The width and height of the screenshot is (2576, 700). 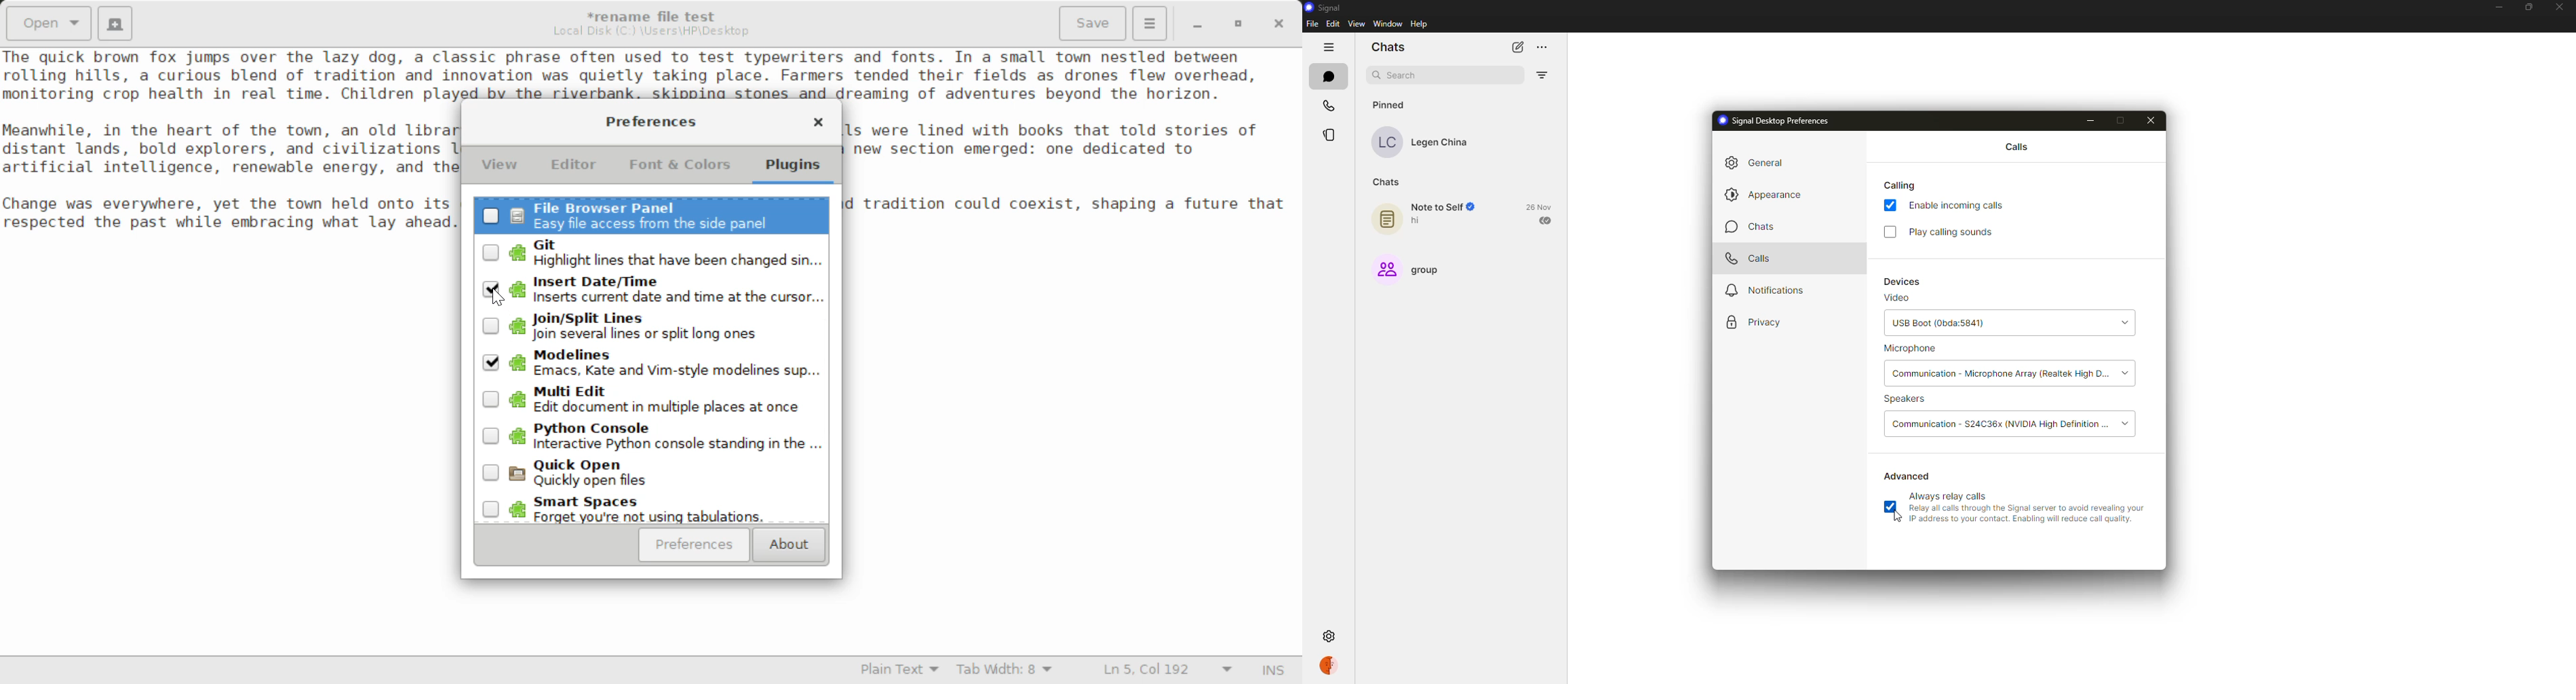 I want to click on Open Document, so click(x=49, y=22).